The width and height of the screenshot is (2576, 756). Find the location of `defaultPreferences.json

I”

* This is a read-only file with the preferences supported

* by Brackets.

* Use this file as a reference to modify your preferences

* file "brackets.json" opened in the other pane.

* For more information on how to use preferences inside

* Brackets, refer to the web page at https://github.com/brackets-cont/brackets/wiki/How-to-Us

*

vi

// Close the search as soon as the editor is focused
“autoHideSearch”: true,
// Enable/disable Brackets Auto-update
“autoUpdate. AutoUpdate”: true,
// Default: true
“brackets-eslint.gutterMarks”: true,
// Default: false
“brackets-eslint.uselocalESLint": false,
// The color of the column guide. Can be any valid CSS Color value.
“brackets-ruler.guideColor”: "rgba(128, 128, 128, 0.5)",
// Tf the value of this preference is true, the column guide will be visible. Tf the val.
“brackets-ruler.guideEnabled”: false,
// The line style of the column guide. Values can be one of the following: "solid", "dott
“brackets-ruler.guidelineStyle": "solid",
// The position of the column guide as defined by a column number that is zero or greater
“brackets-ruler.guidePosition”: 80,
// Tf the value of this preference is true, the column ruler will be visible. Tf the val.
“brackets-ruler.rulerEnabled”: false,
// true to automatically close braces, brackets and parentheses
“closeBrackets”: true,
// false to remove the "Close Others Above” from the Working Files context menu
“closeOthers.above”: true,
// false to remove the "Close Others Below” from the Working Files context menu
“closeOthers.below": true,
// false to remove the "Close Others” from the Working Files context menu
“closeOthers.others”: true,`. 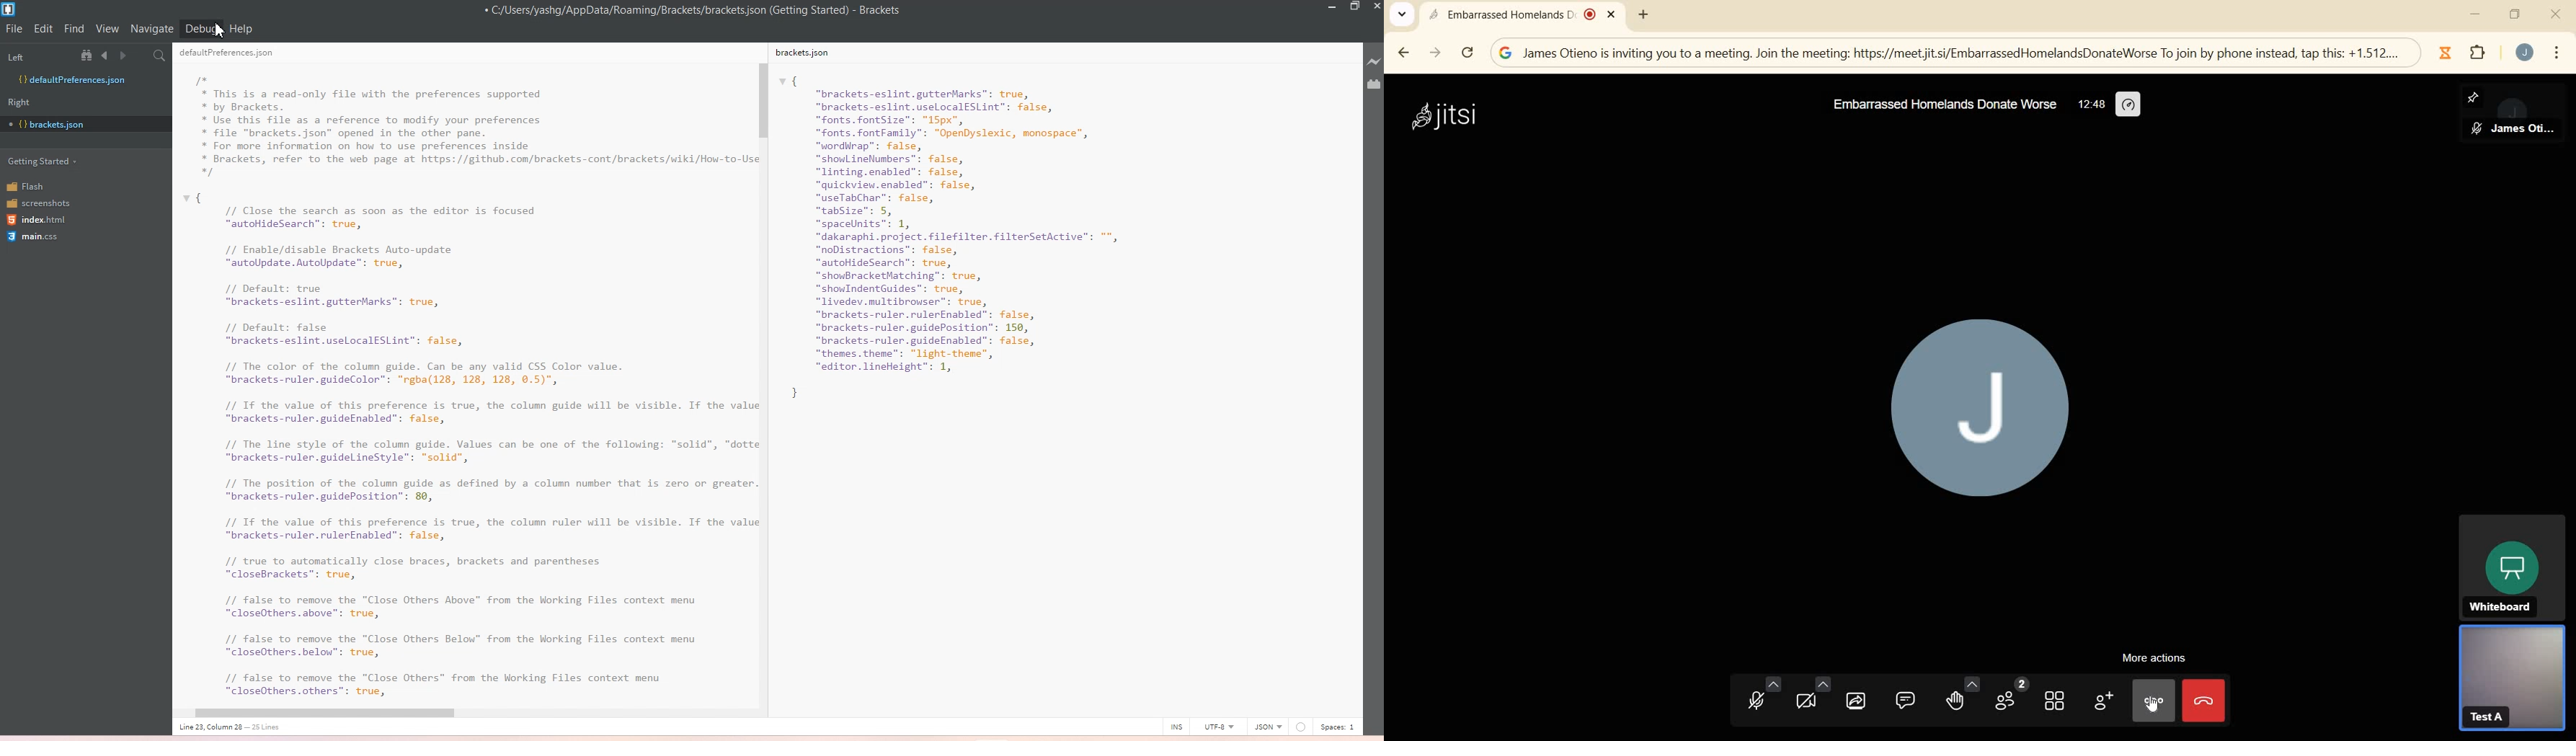

defaultPreferences.json

I”

* This is a read-only file with the preferences supported

* by Brackets.

* Use this file as a reference to modify your preferences

* file "brackets.json" opened in the other pane.

* For more information on how to use preferences inside

* Brackets, refer to the web page at https://github.com/brackets-cont/brackets/wiki/How-to-Us

*

vi

// Close the search as soon as the editor is focused
“autoHideSearch”: true,
// Enable/disable Brackets Auto-update
“autoUpdate. AutoUpdate”: true,
// Default: true
“brackets-eslint.gutterMarks”: true,
// Default: false
“brackets-eslint.uselocalESLint": false,
// The color of the column guide. Can be any valid CSS Color value.
“brackets-ruler.guideColor”: "rgba(128, 128, 128, 0.5)",
// Tf the value of this preference is true, the column guide will be visible. Tf the val.
“brackets-ruler.guideEnabled”: false,
// The line style of the column guide. Values can be one of the following: "solid", "dott
“brackets-ruler.guidelineStyle": "solid",
// The position of the column guide as defined by a column number that is zero or greater
“brackets-ruler.guidePosition”: 80,
// Tf the value of this preference is true, the column ruler will be visible. Tf the val.
“brackets-ruler.rulerEnabled”: false,
// true to automatically close braces, brackets and parentheses
“closeBrackets”: true,
// false to remove the "Close Others Above” from the Working Files context menu
“closeOthers.above”: true,
// false to remove the "Close Others Below” from the Working Files context menu
“closeOthers.below": true,
// false to remove the "Close Others” from the Working Files context menu
“closeOthers.others”: true, is located at coordinates (462, 385).